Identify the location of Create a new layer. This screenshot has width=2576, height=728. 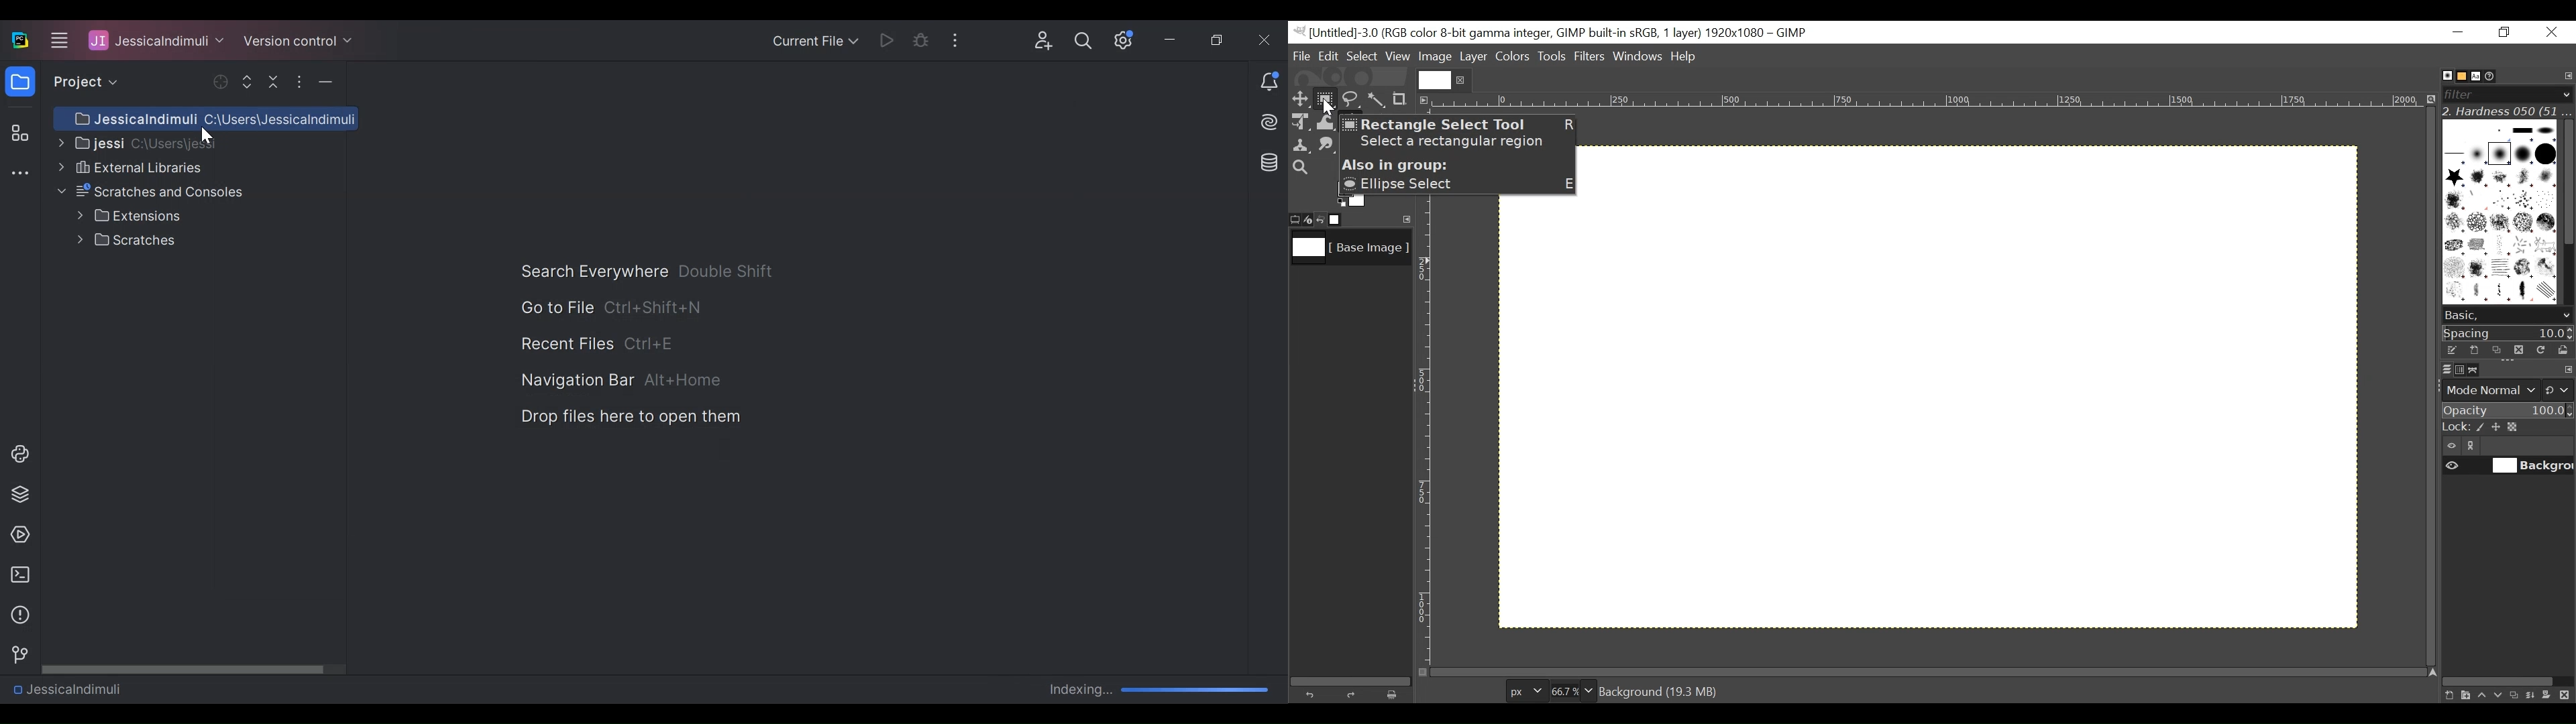
(2465, 695).